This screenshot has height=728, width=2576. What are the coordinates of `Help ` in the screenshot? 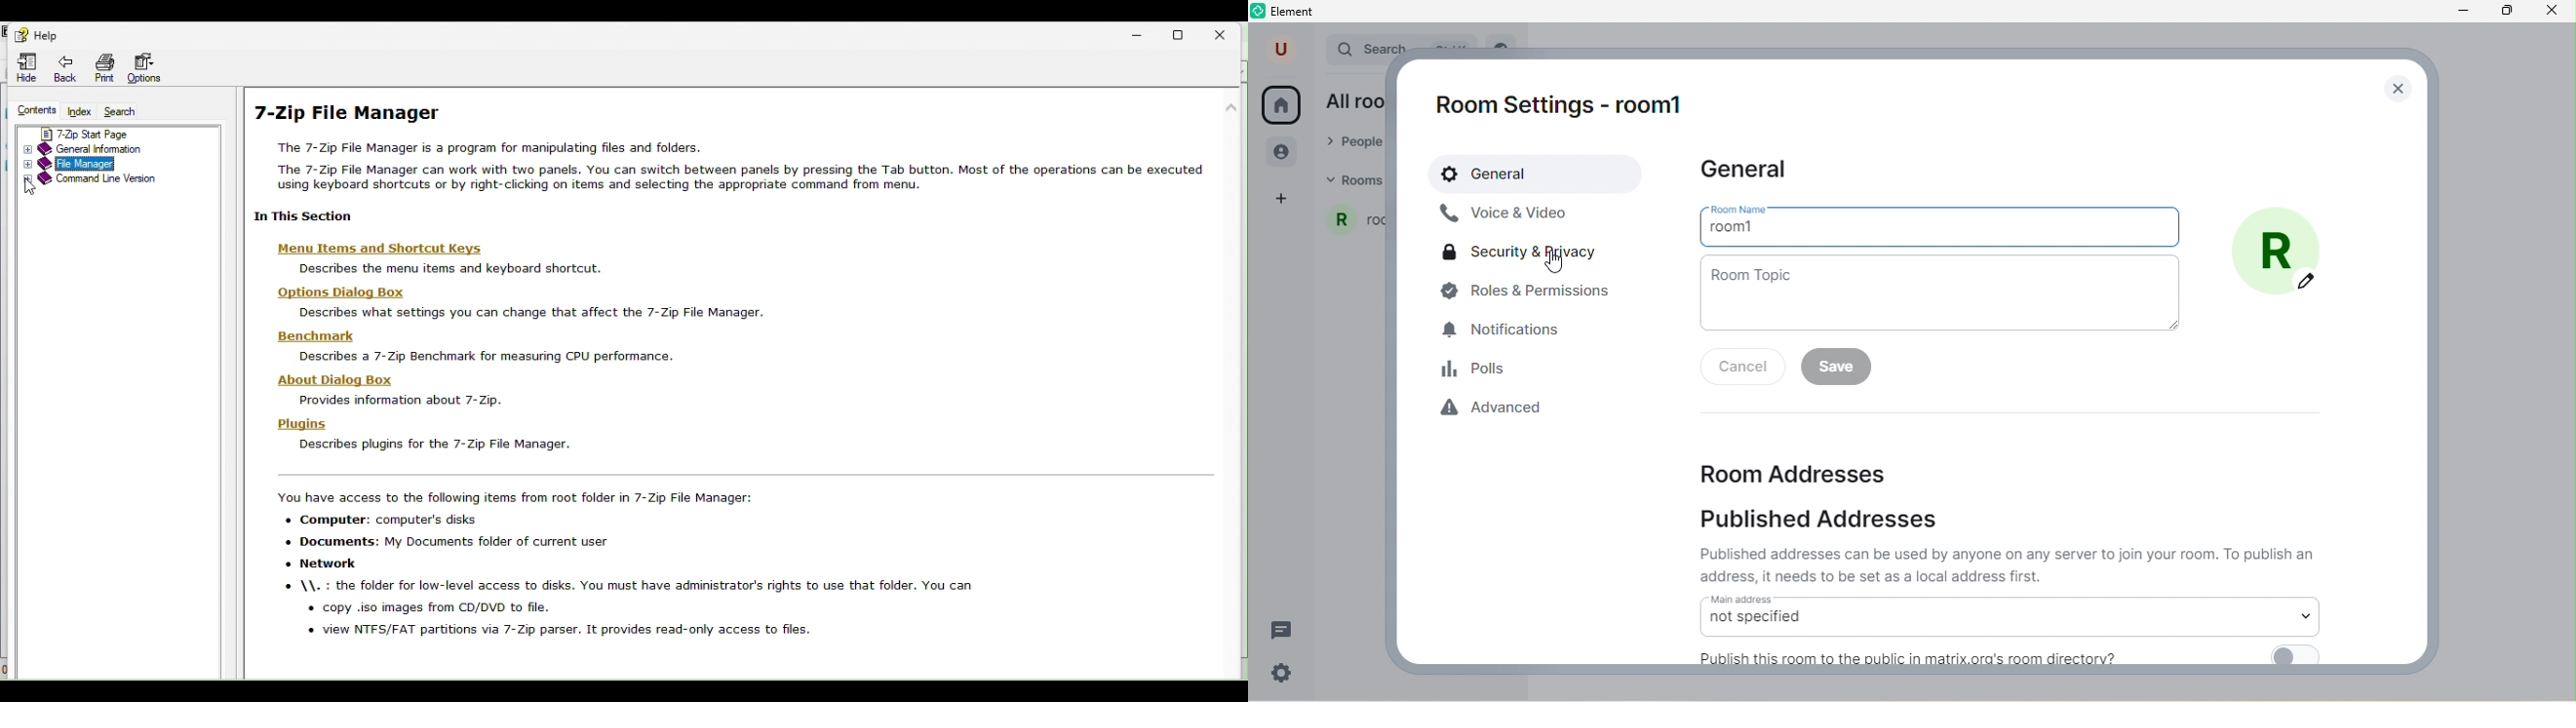 It's located at (33, 31).